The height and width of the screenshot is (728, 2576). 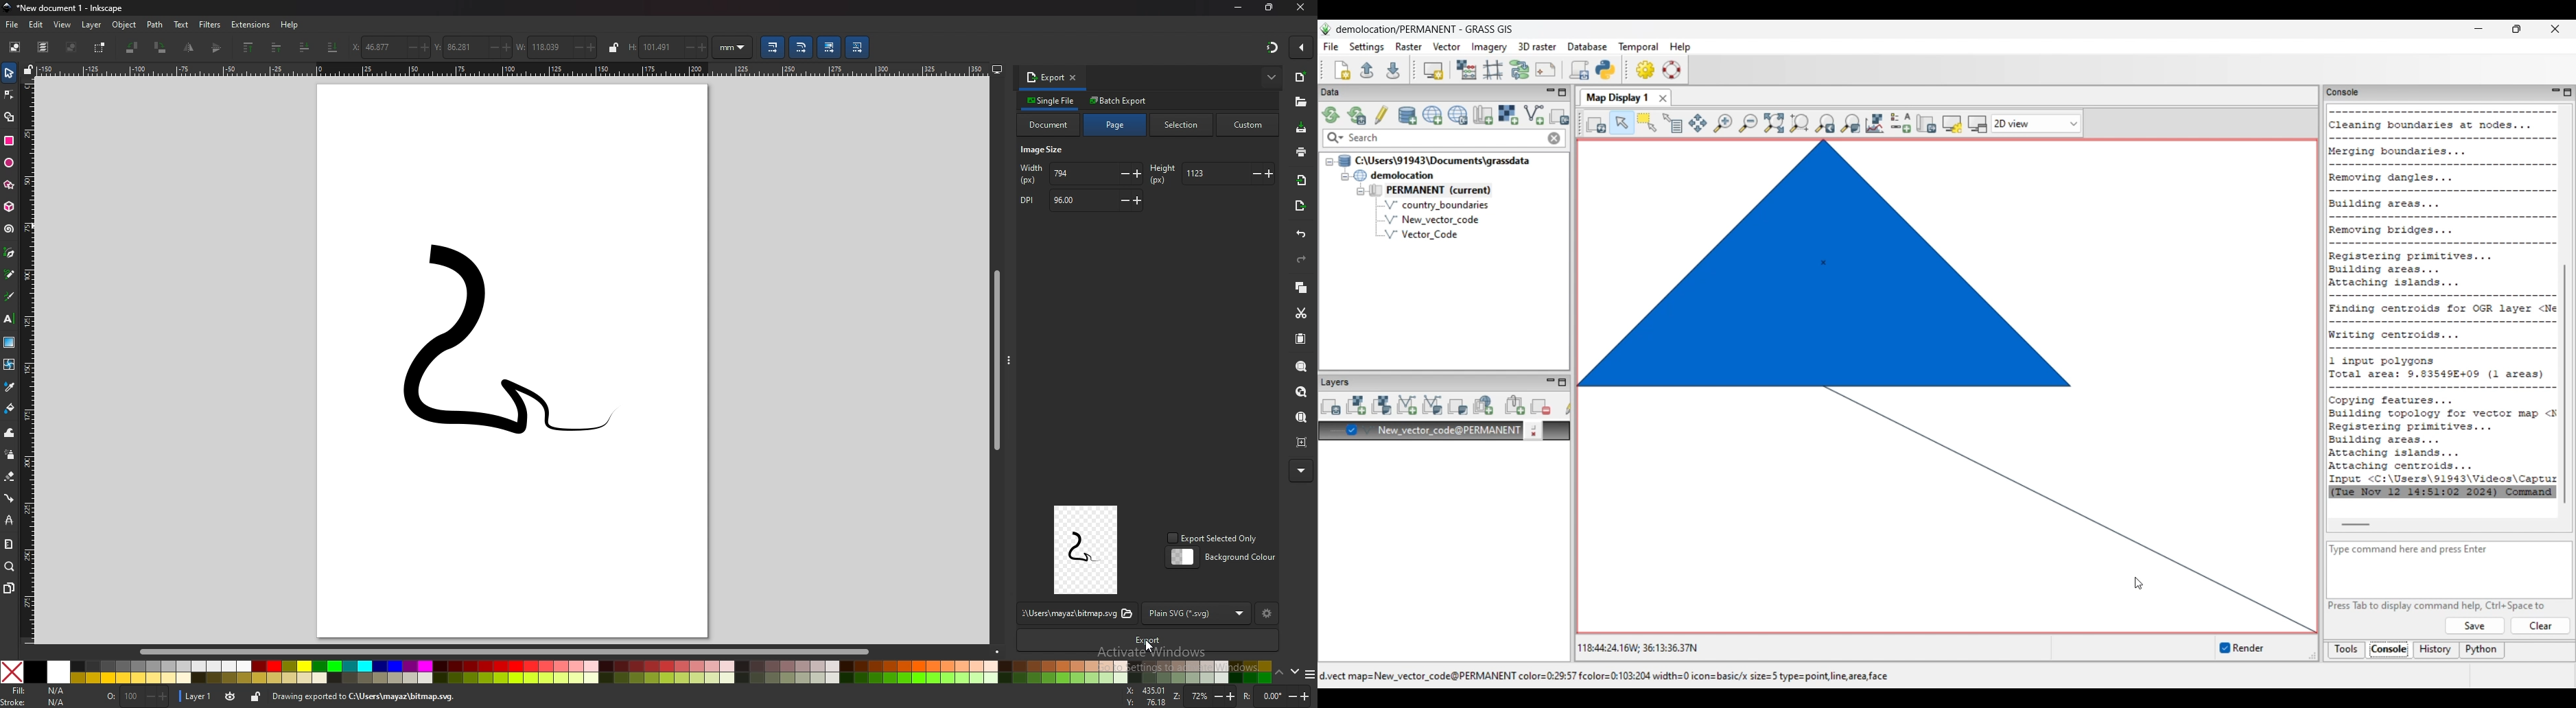 What do you see at coordinates (1203, 696) in the screenshot?
I see `zoom` at bounding box center [1203, 696].